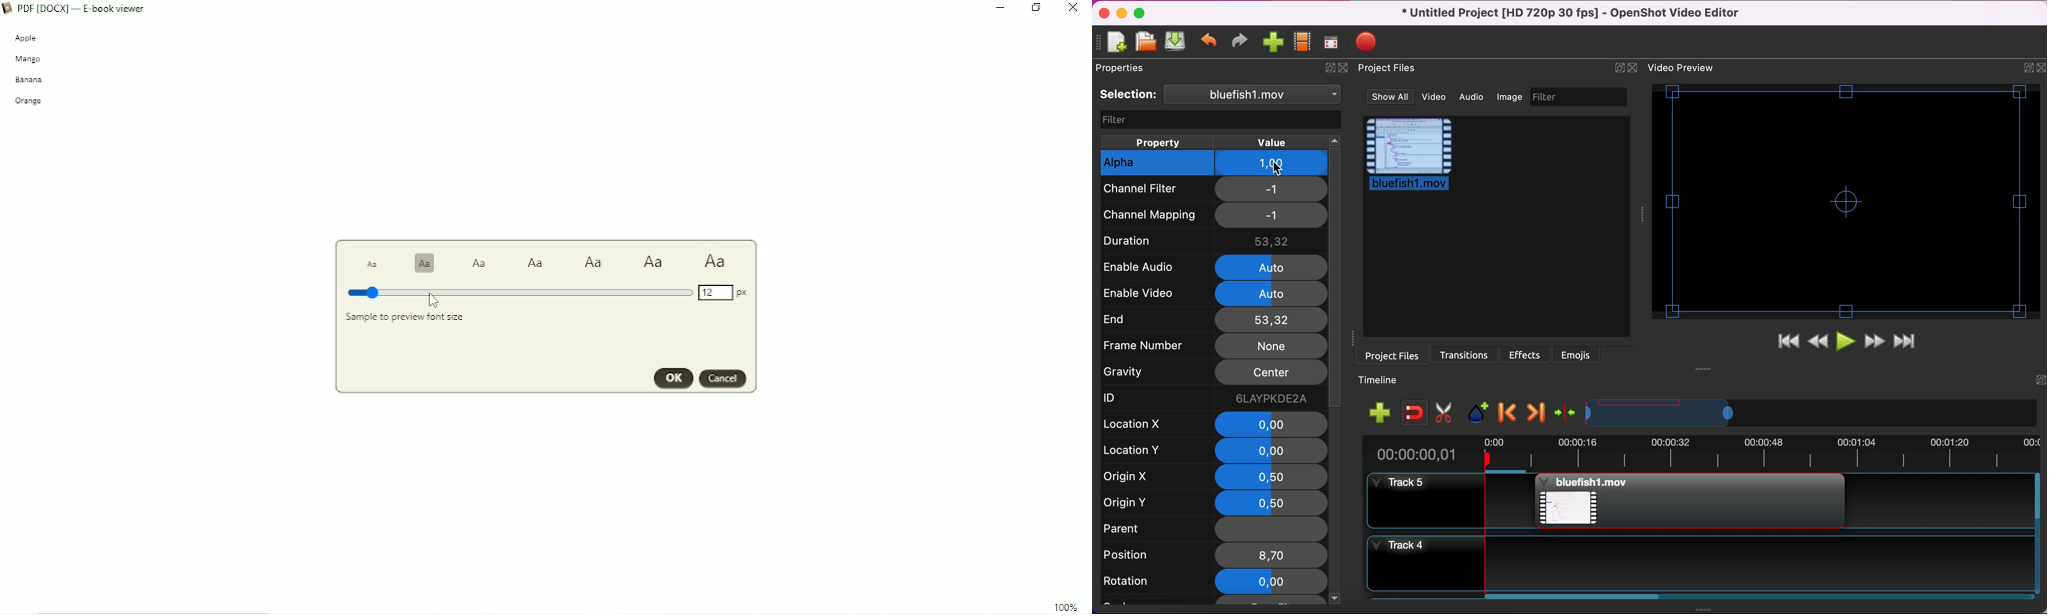  I want to click on enable snapping, so click(1417, 412).